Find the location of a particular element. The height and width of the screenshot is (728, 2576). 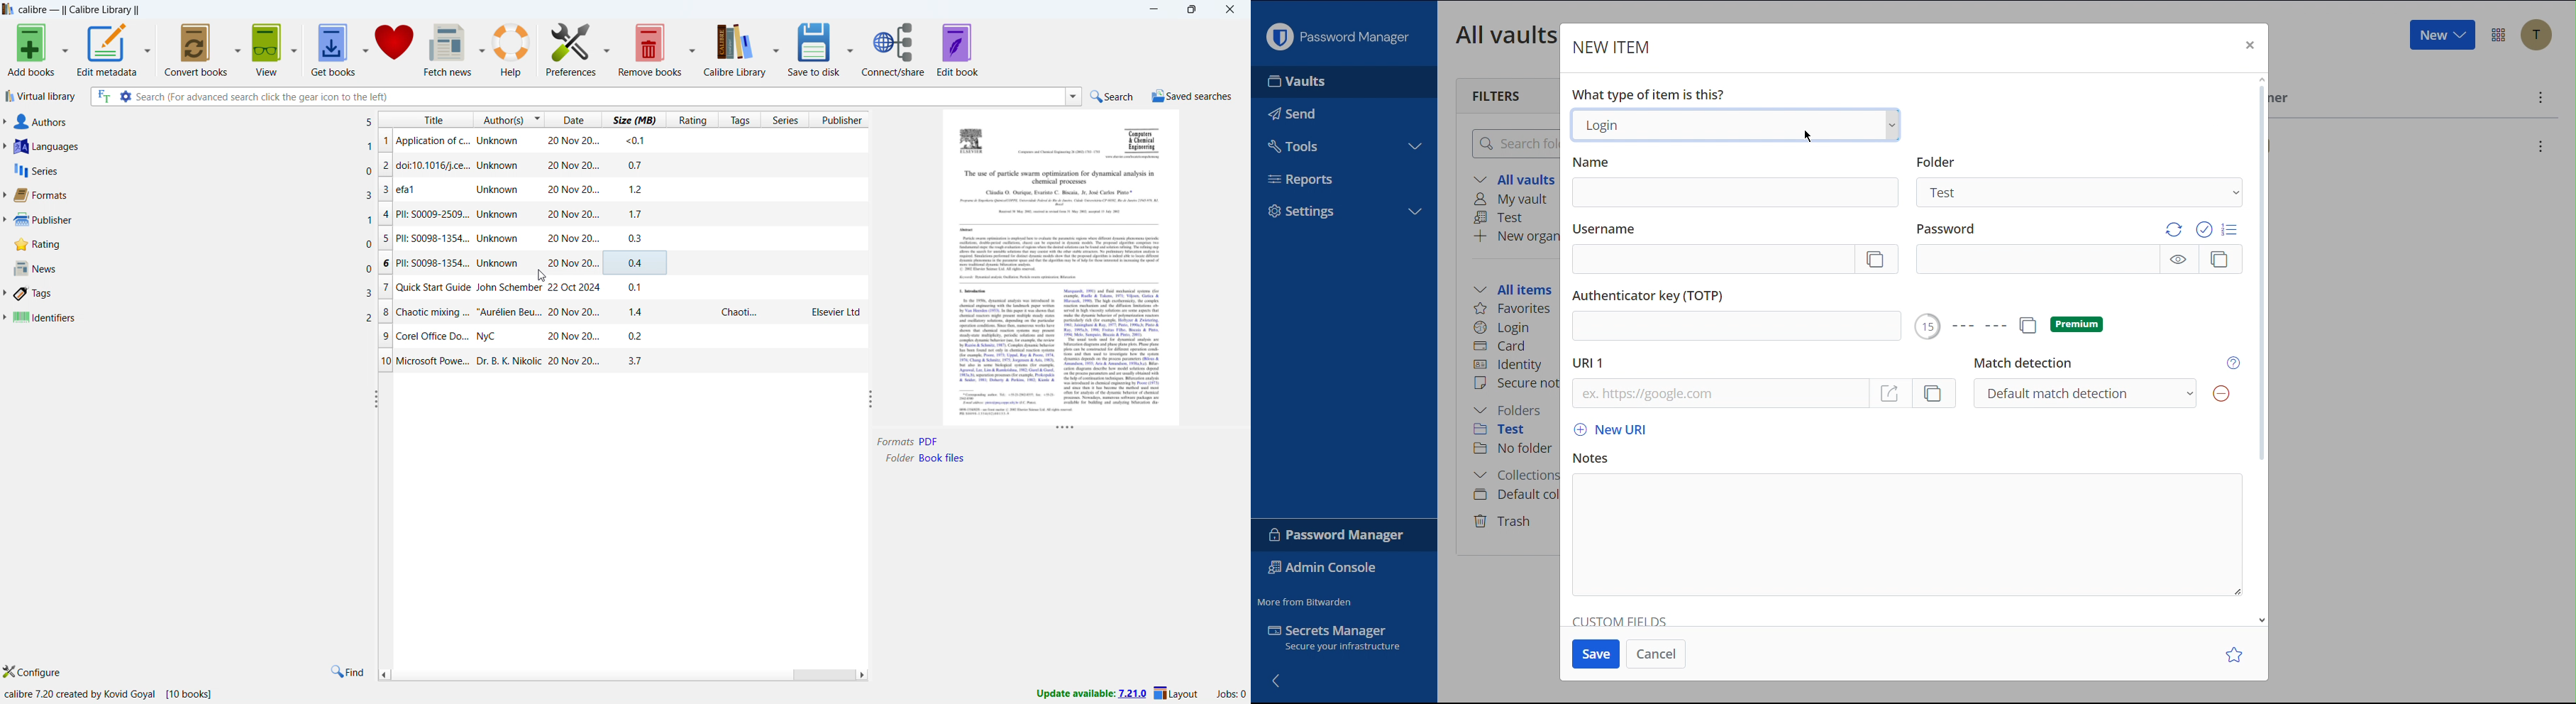

Match Detection is located at coordinates (2022, 363).